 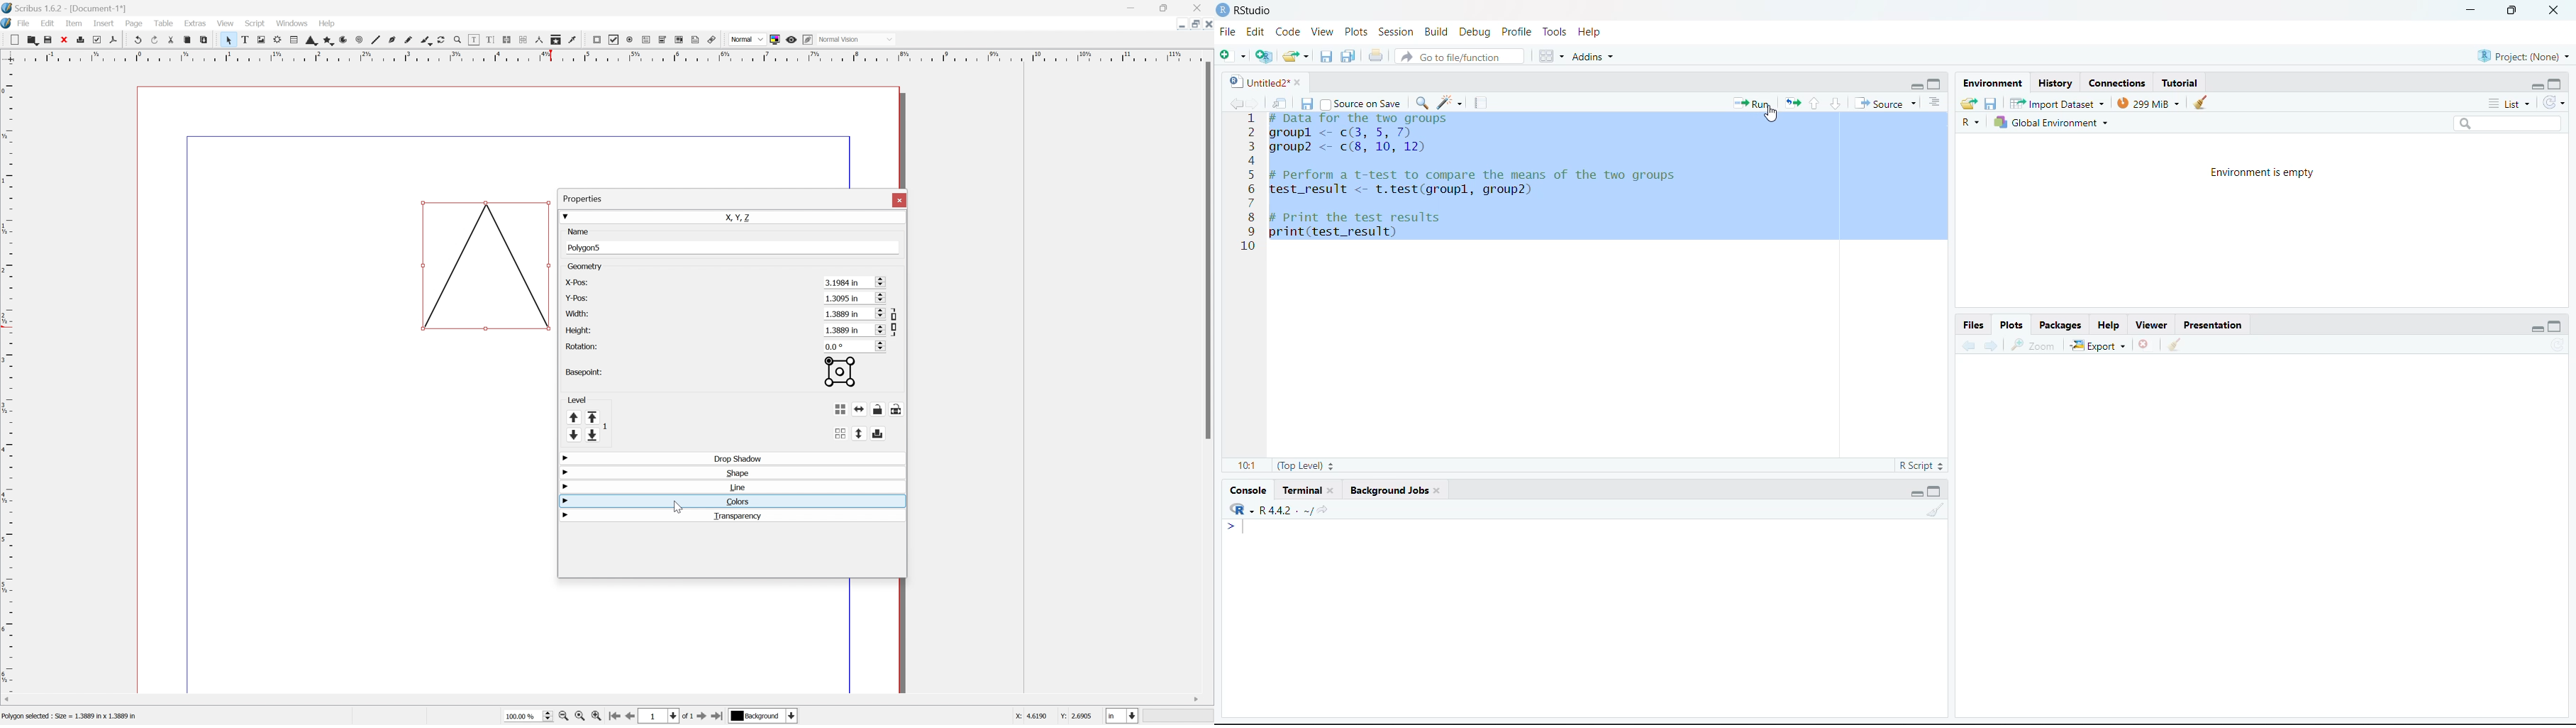 What do you see at coordinates (556, 40) in the screenshot?
I see `Copy item properties` at bounding box center [556, 40].